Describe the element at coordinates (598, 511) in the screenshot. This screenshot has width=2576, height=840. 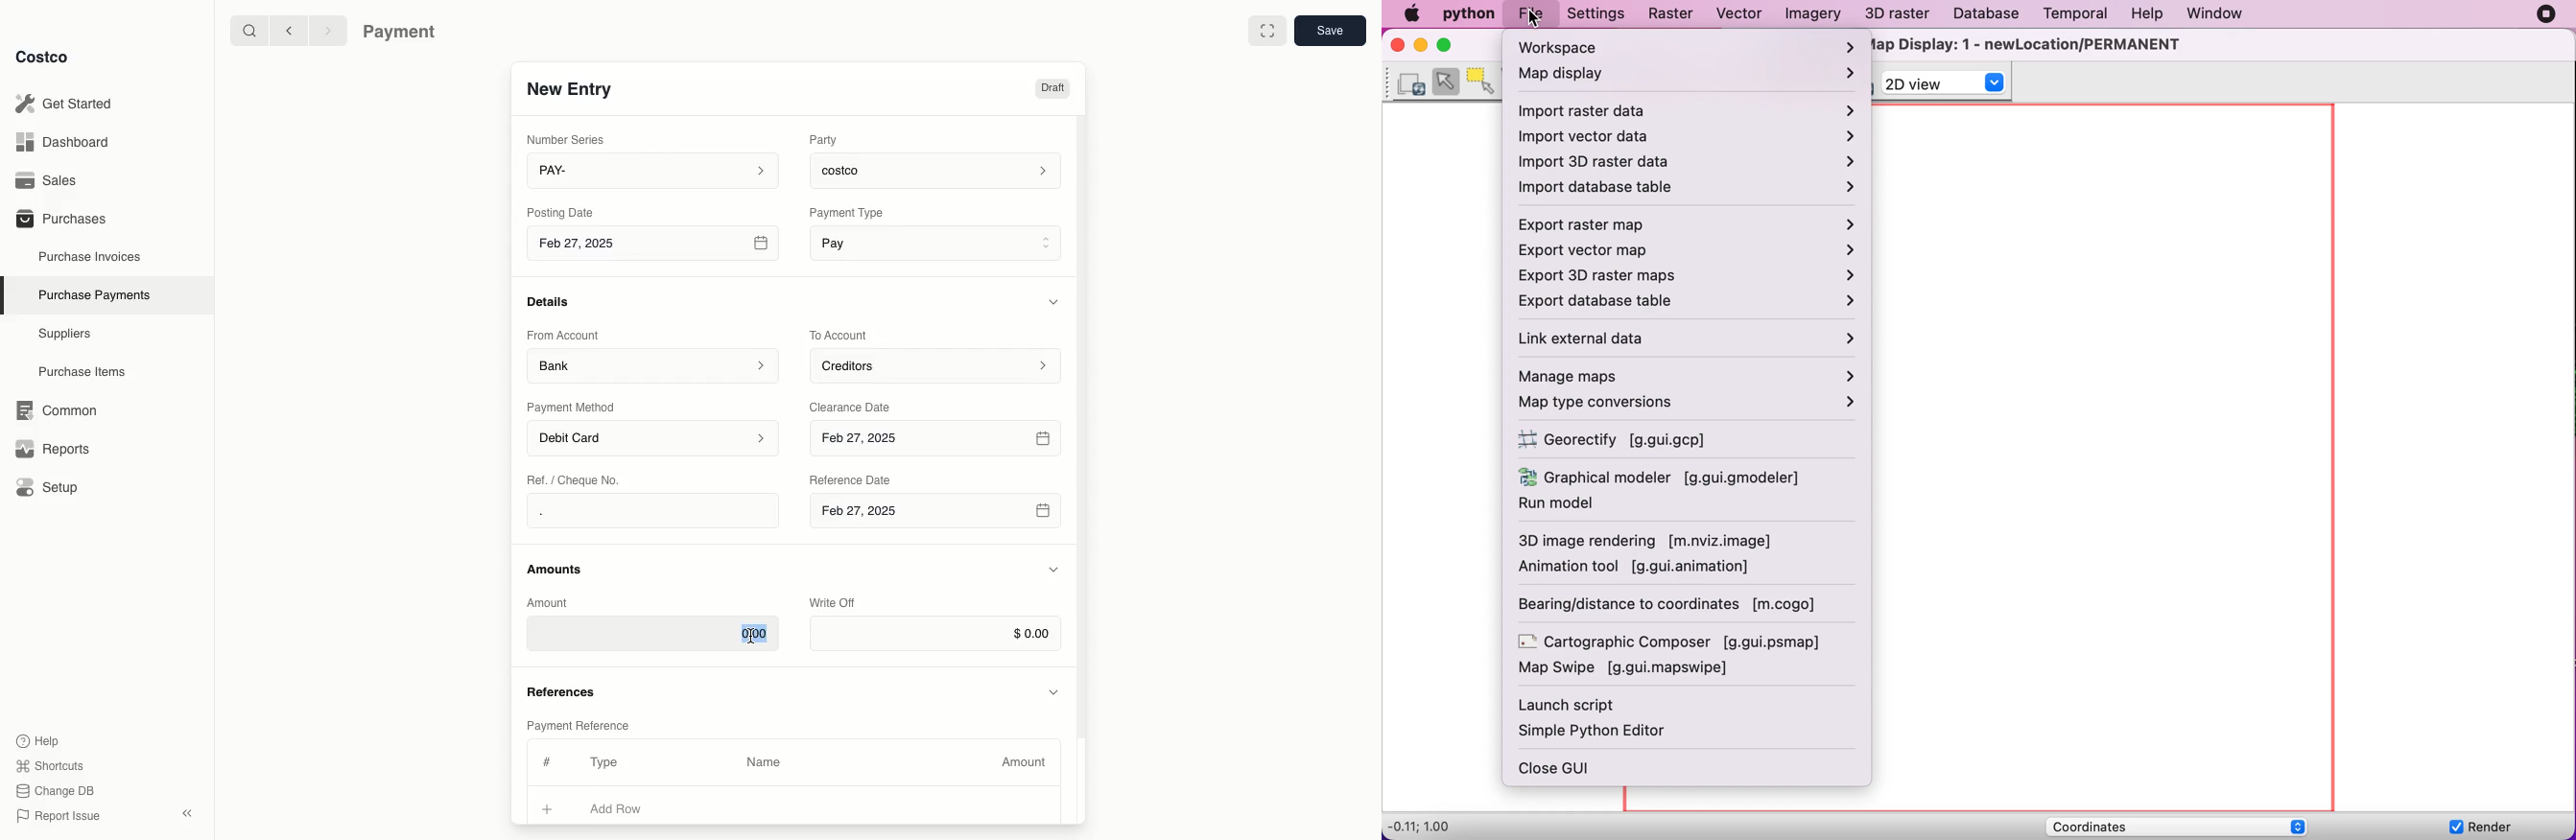
I see `.` at that location.